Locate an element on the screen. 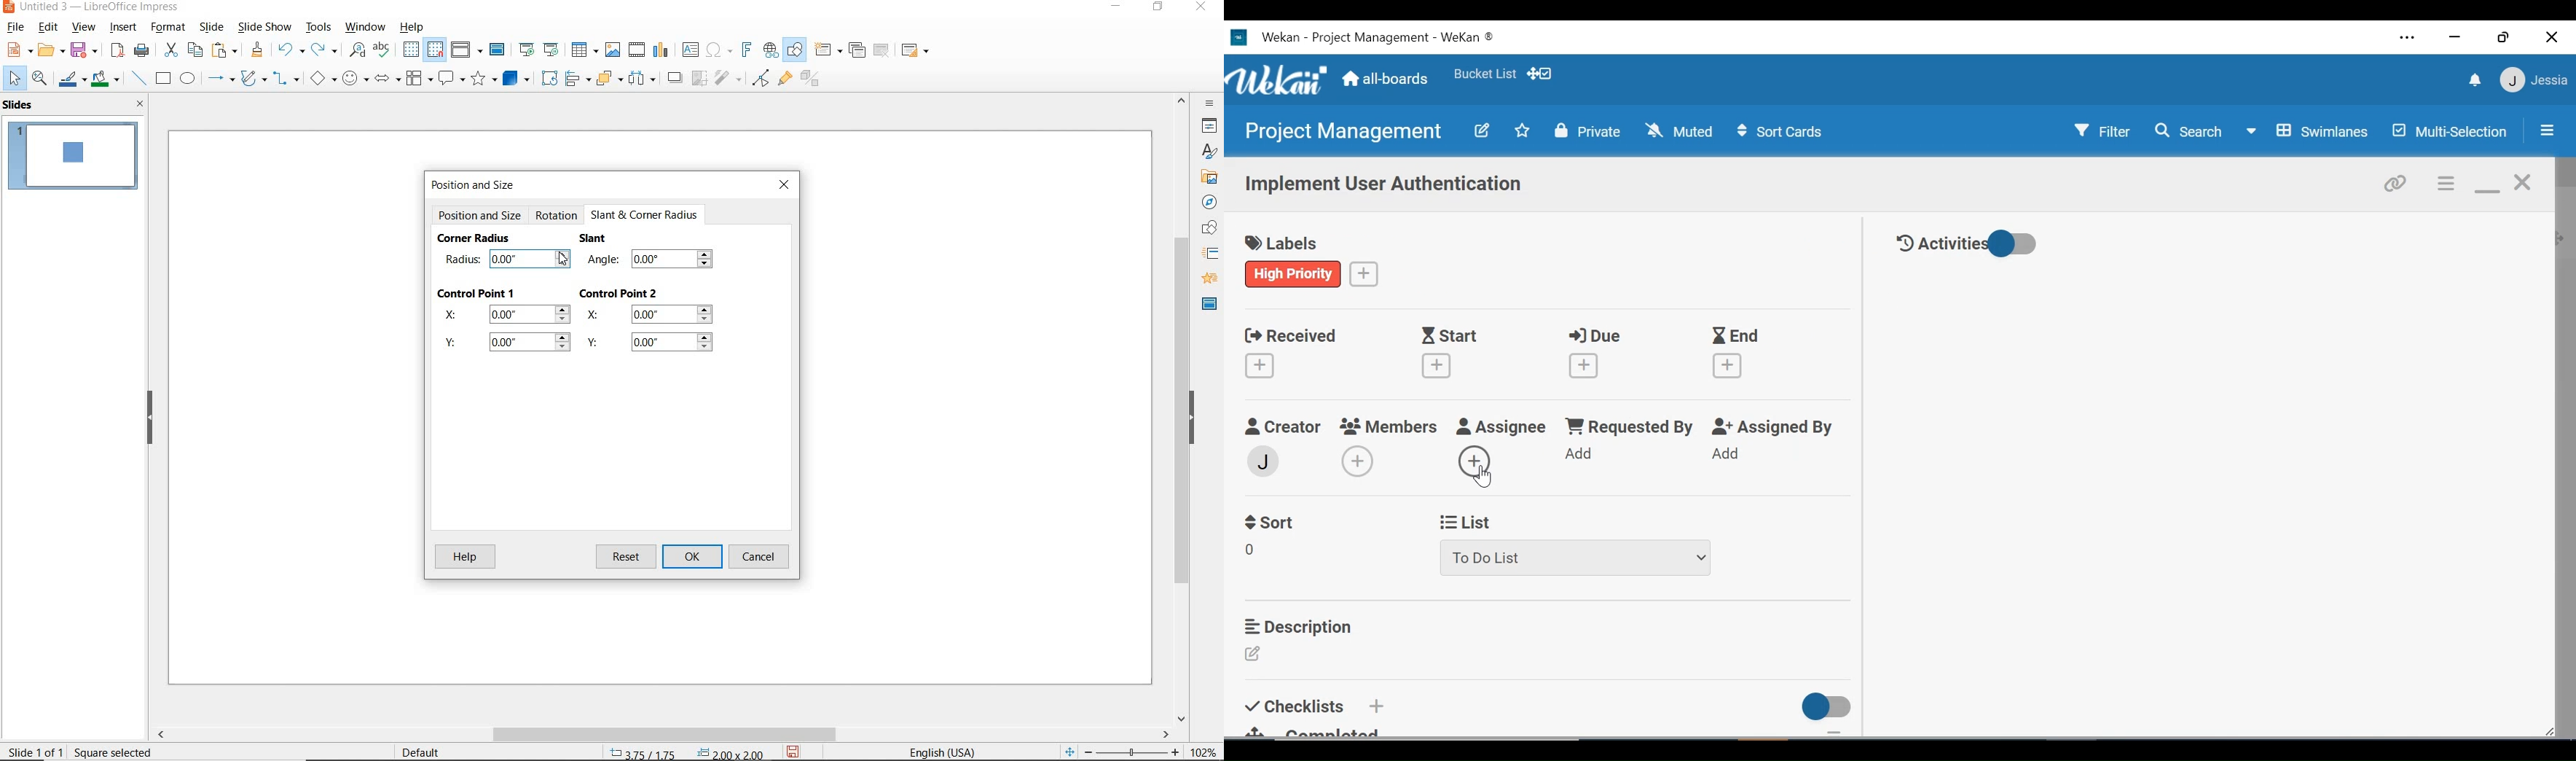  Wekan logo is located at coordinates (1280, 82).